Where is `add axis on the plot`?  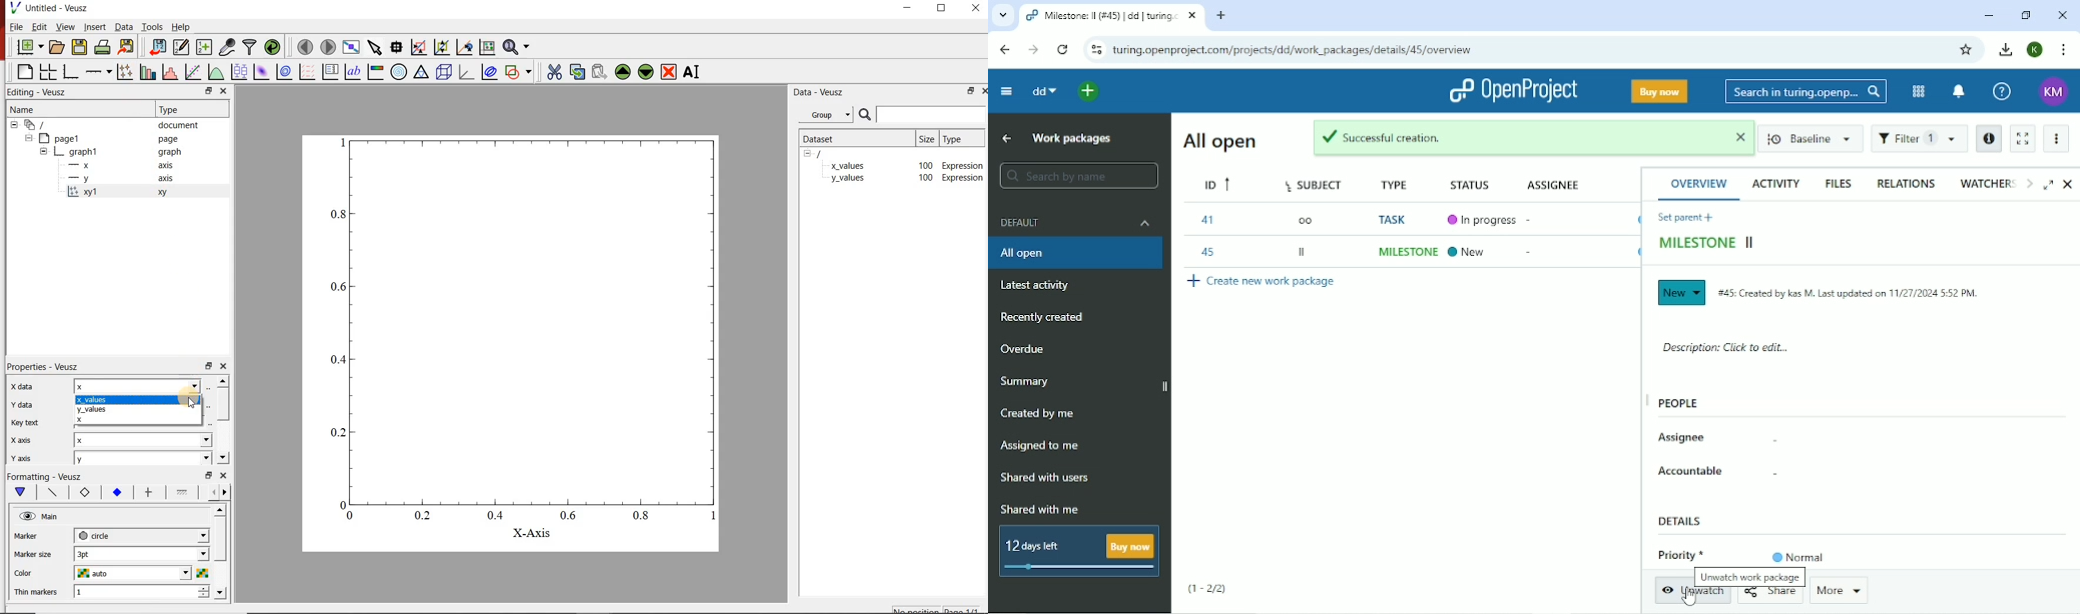
add axis on the plot is located at coordinates (99, 72).